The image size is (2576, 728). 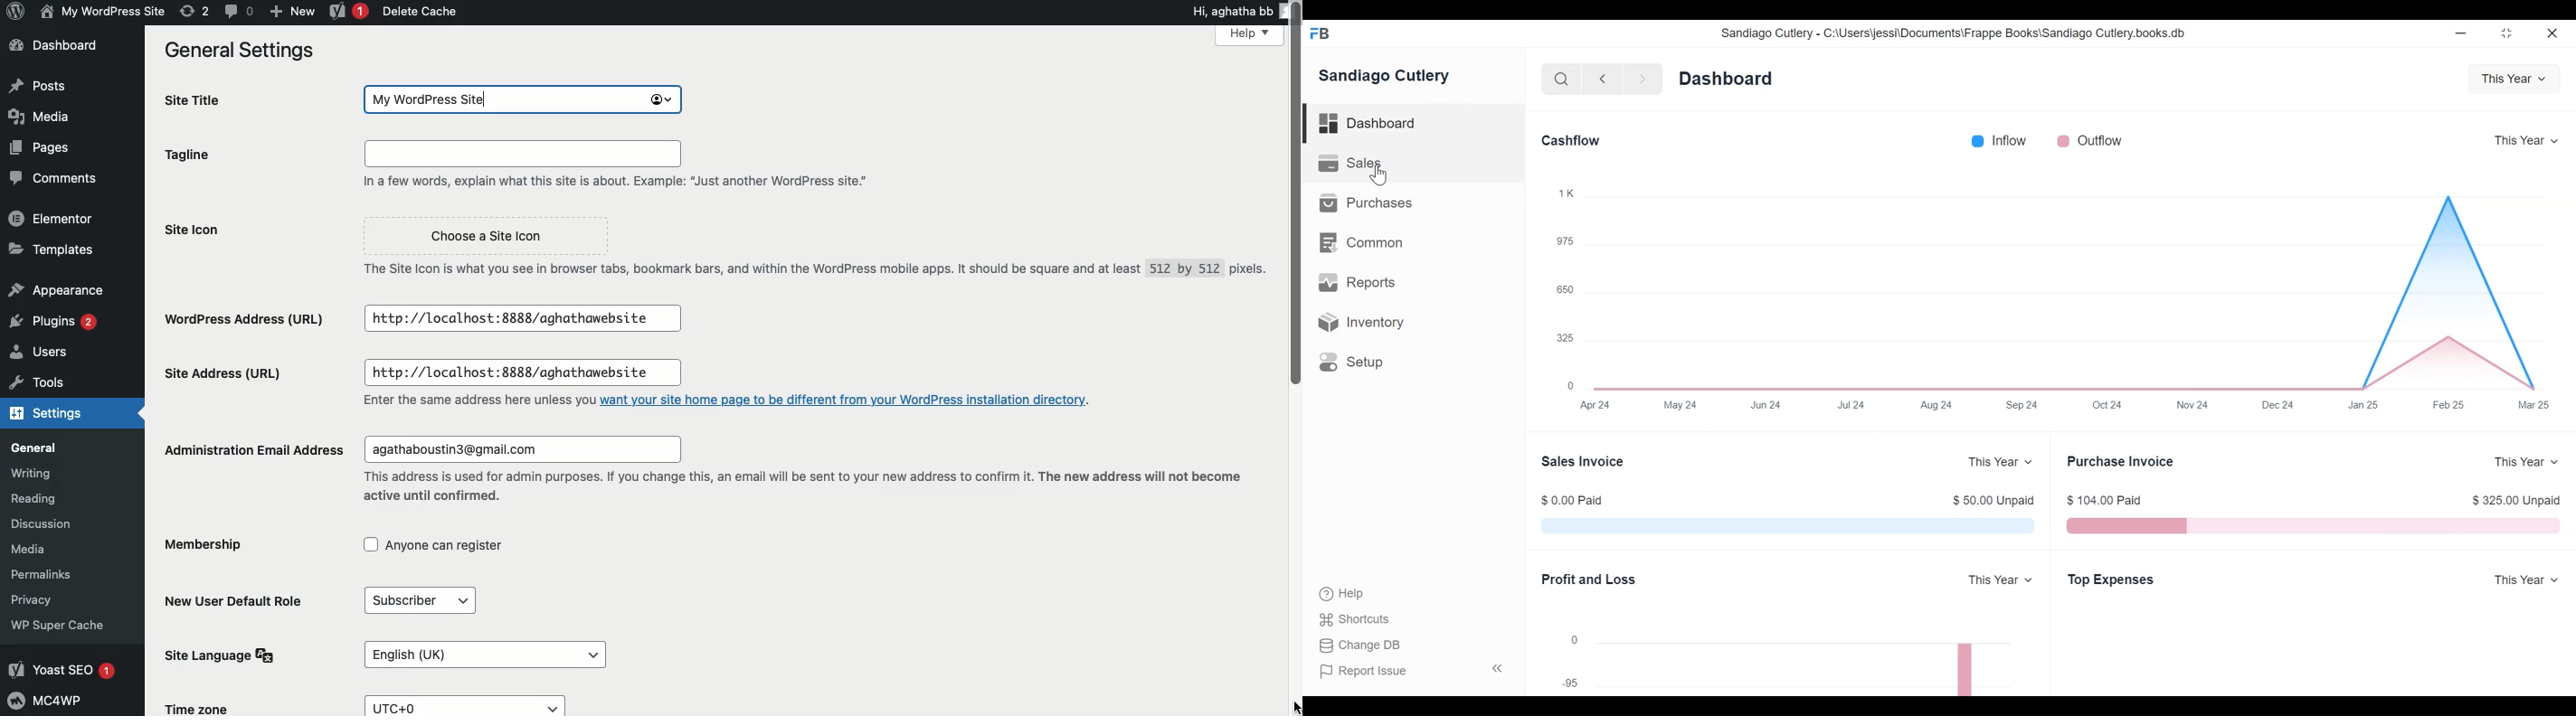 I want to click on Inflow, so click(x=1999, y=140).